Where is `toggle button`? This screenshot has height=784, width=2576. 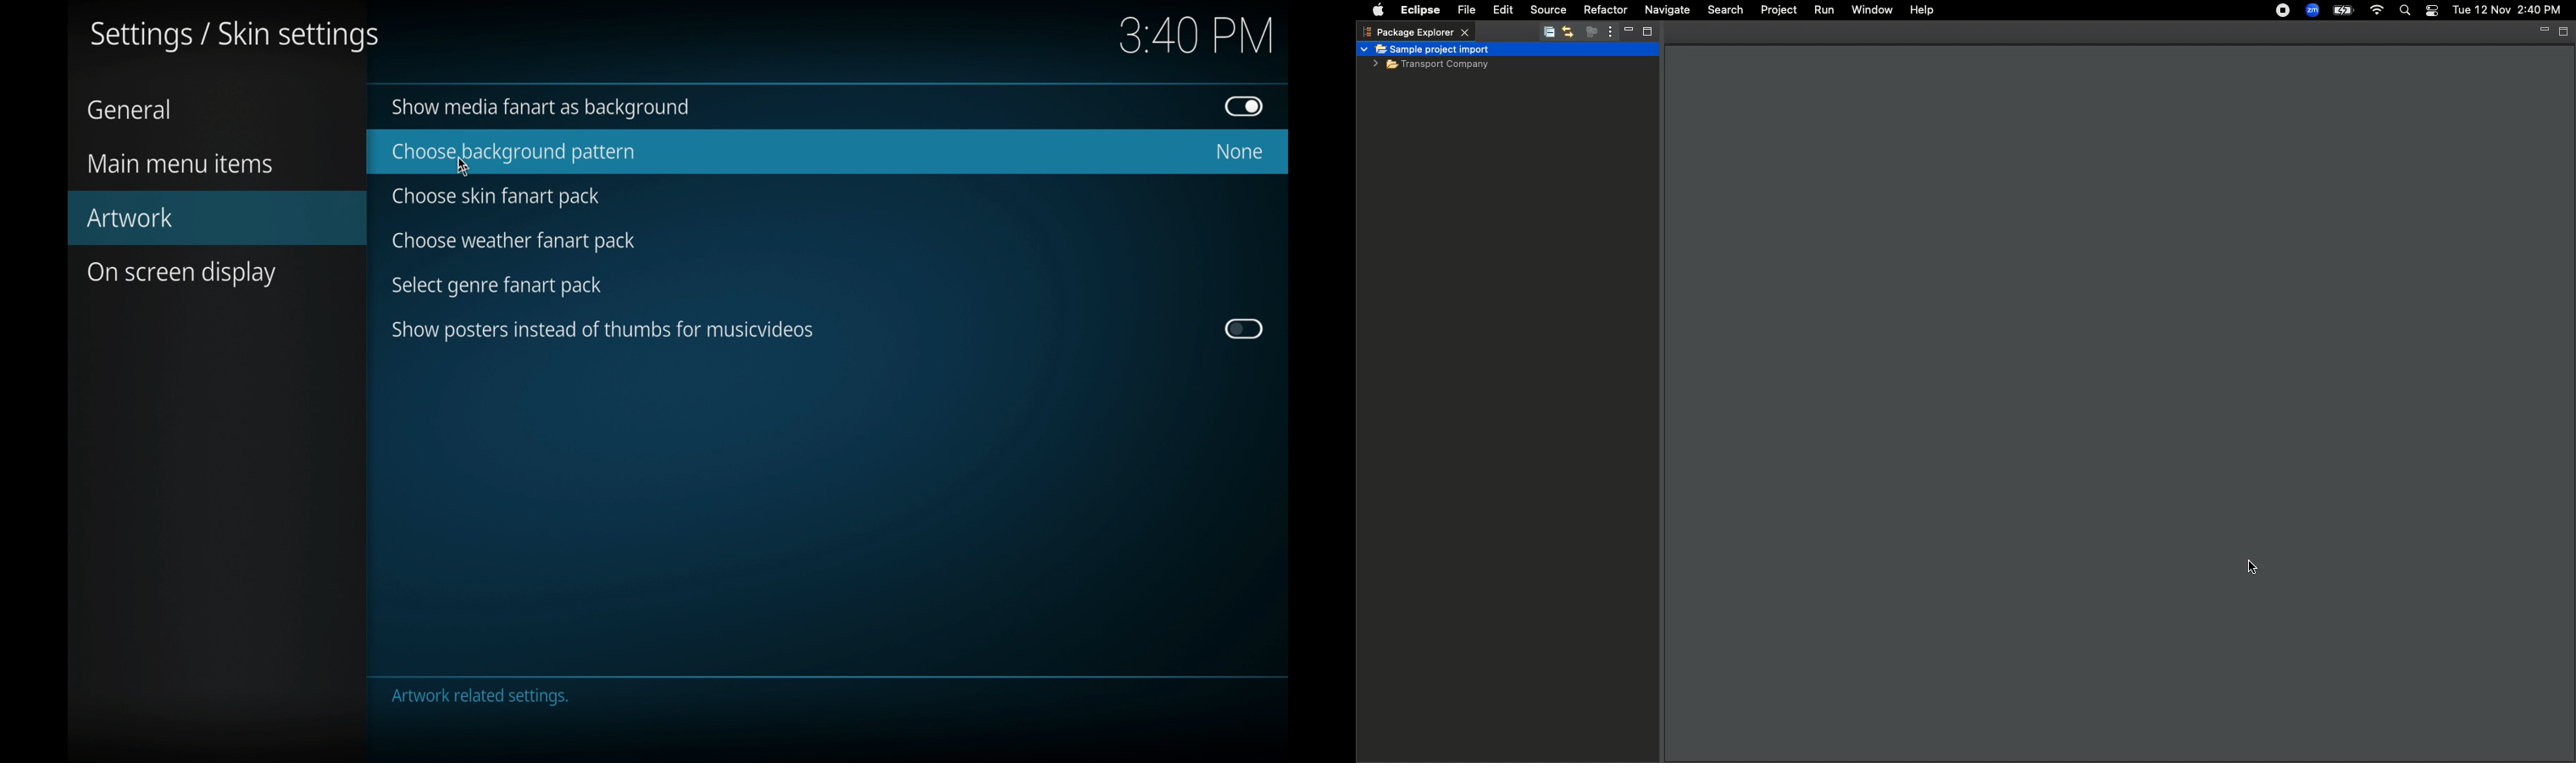 toggle button is located at coordinates (1244, 106).